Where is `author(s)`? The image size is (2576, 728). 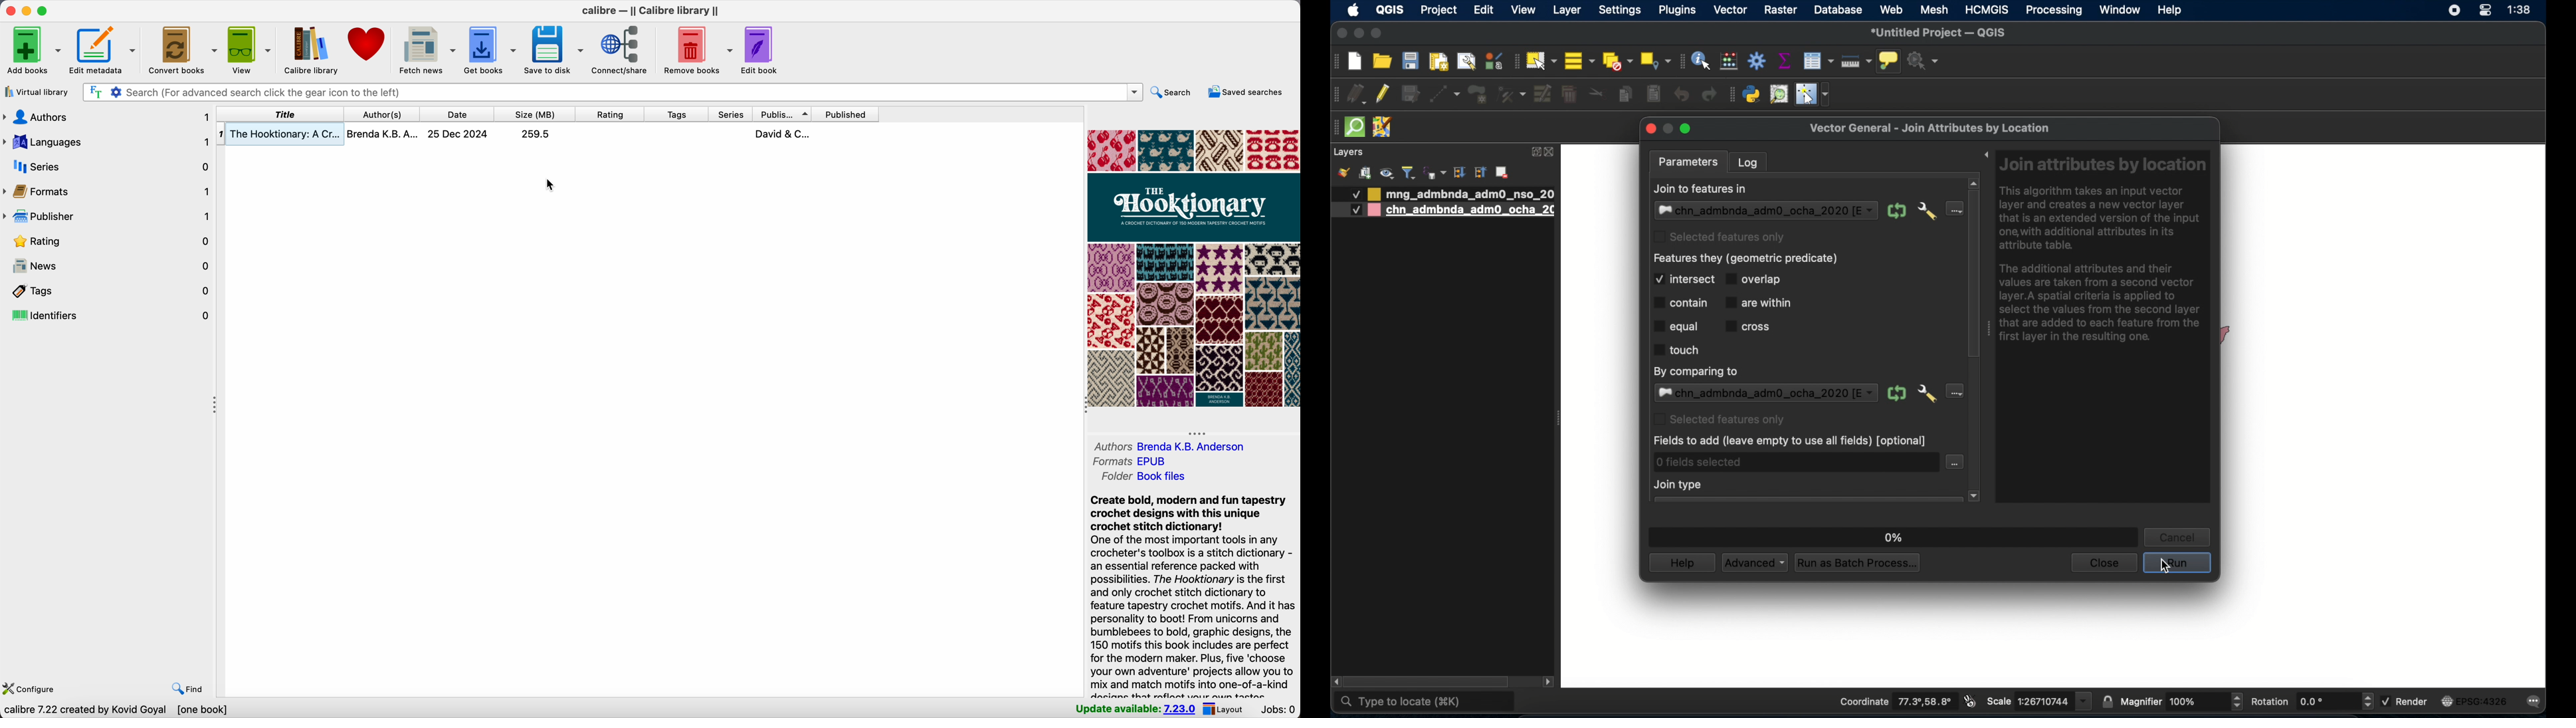
author(s) is located at coordinates (1236, 382).